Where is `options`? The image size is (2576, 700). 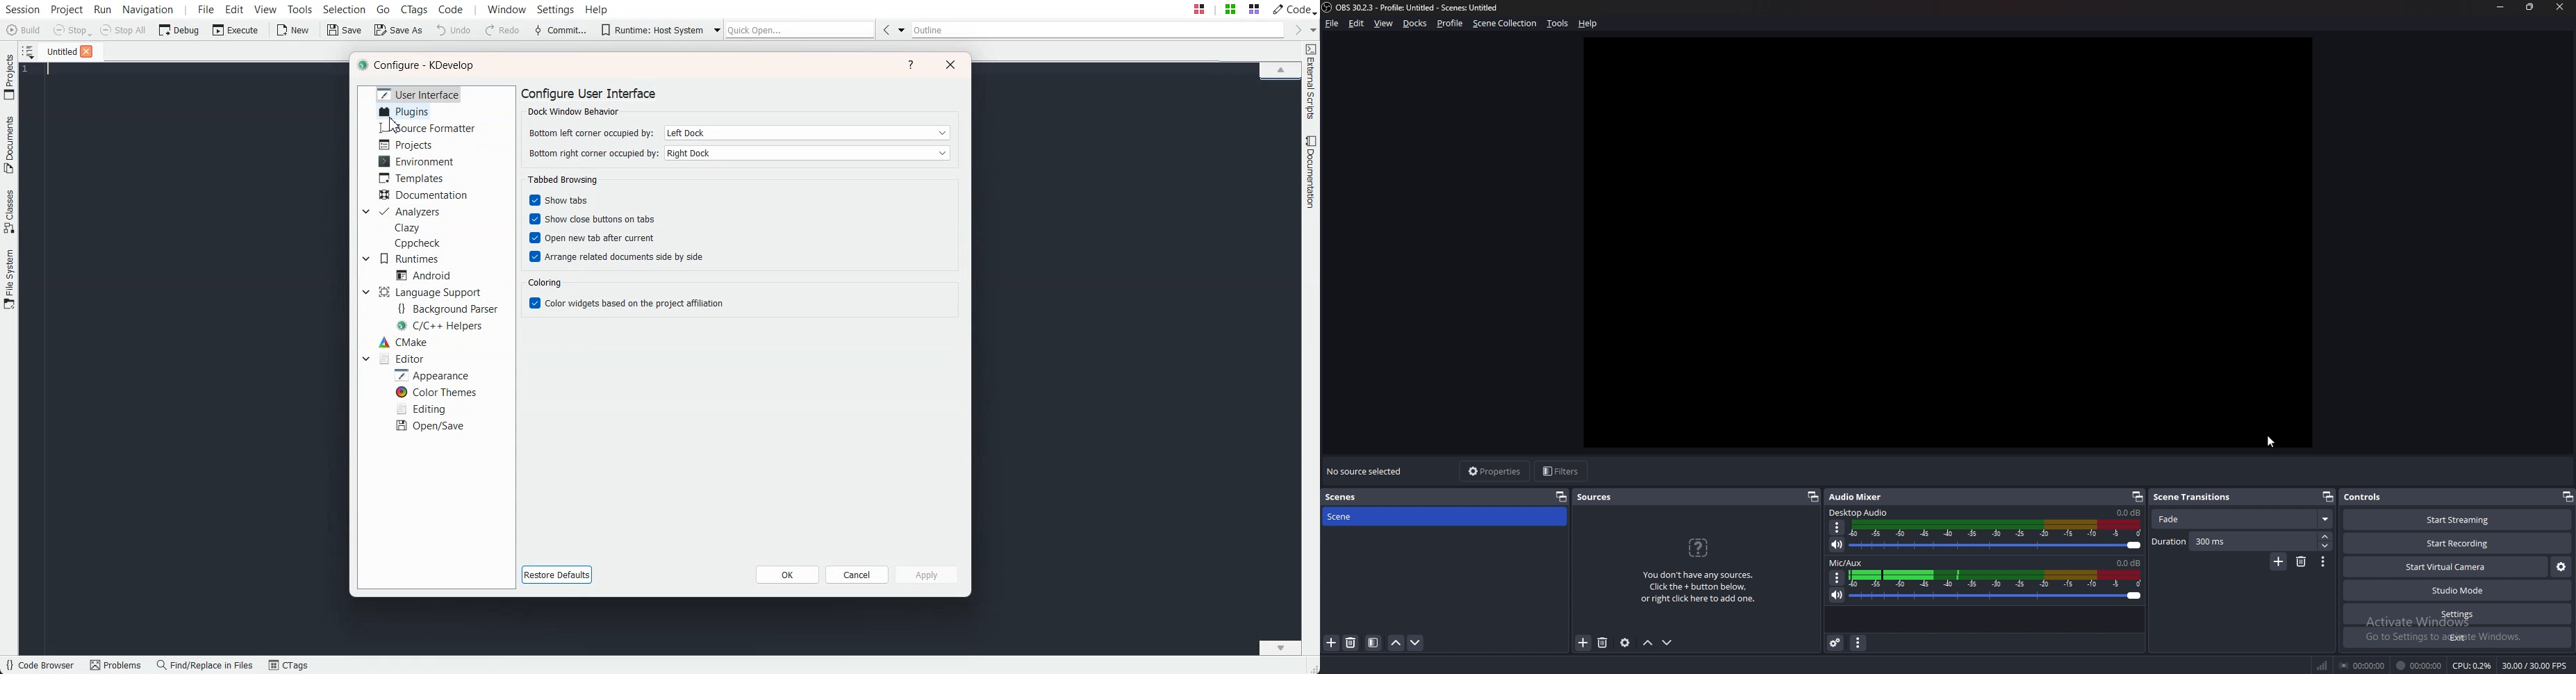
options is located at coordinates (1837, 577).